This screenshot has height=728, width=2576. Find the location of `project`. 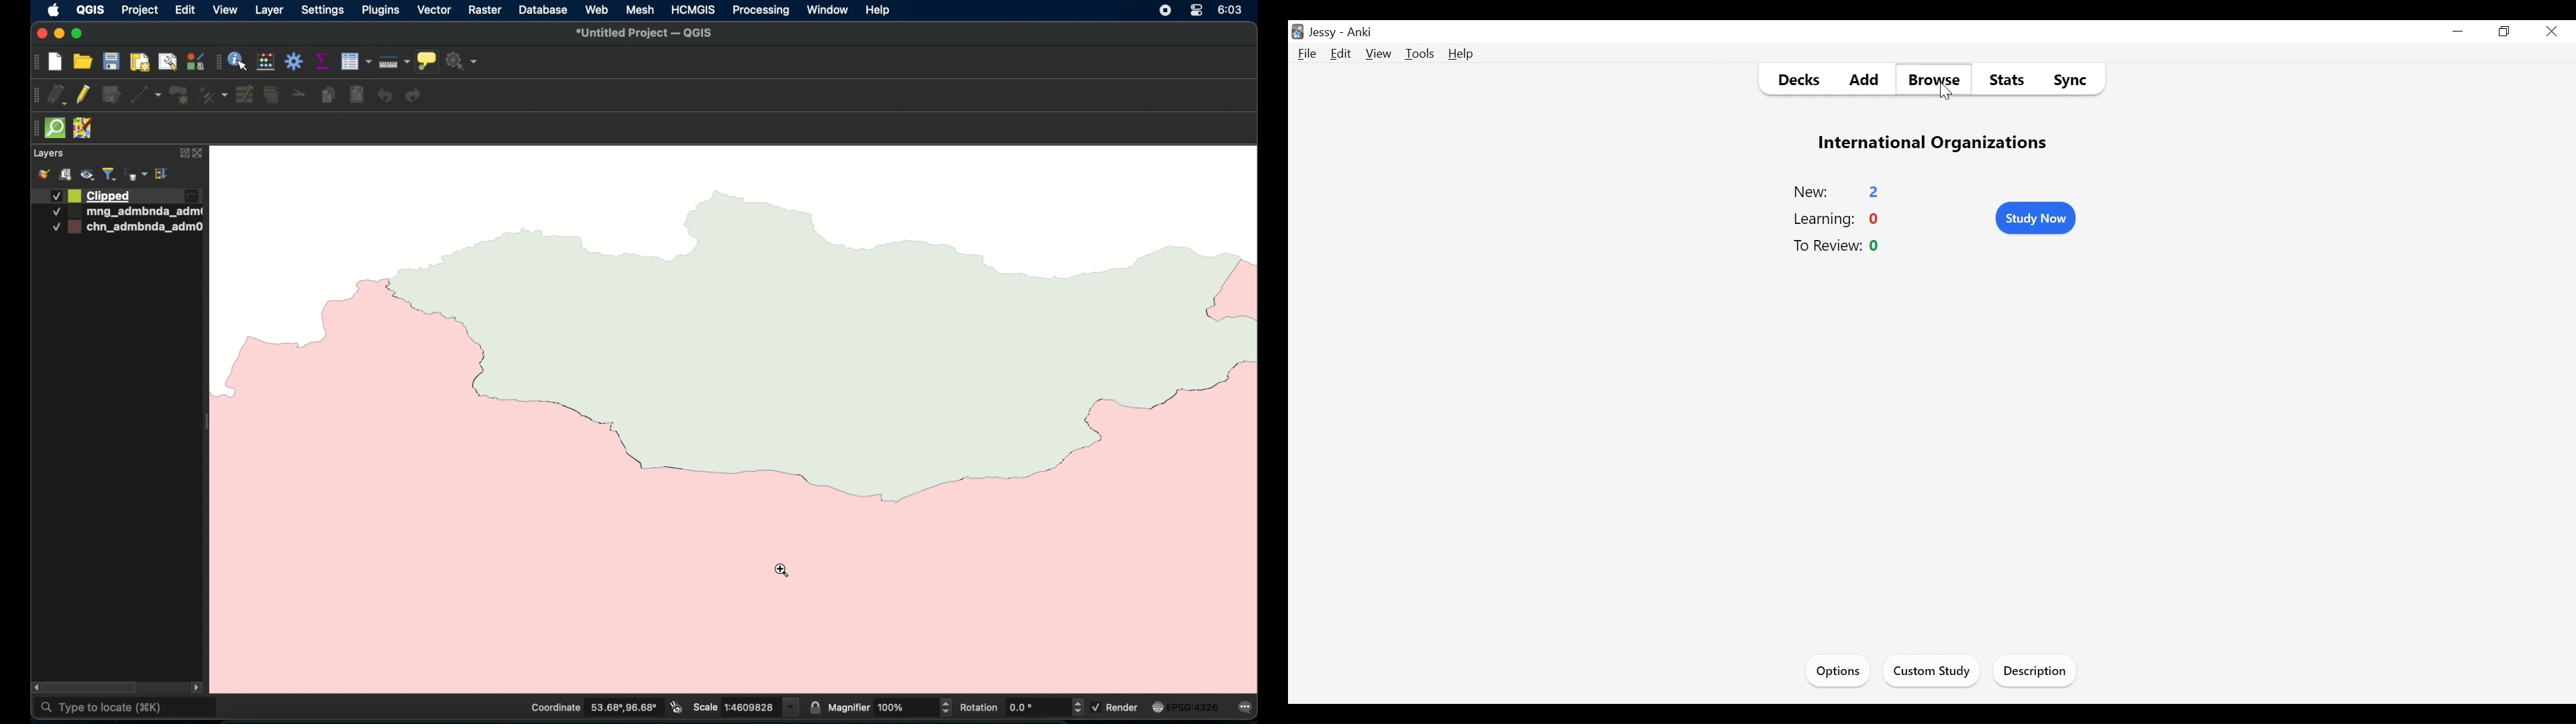

project is located at coordinates (139, 11).